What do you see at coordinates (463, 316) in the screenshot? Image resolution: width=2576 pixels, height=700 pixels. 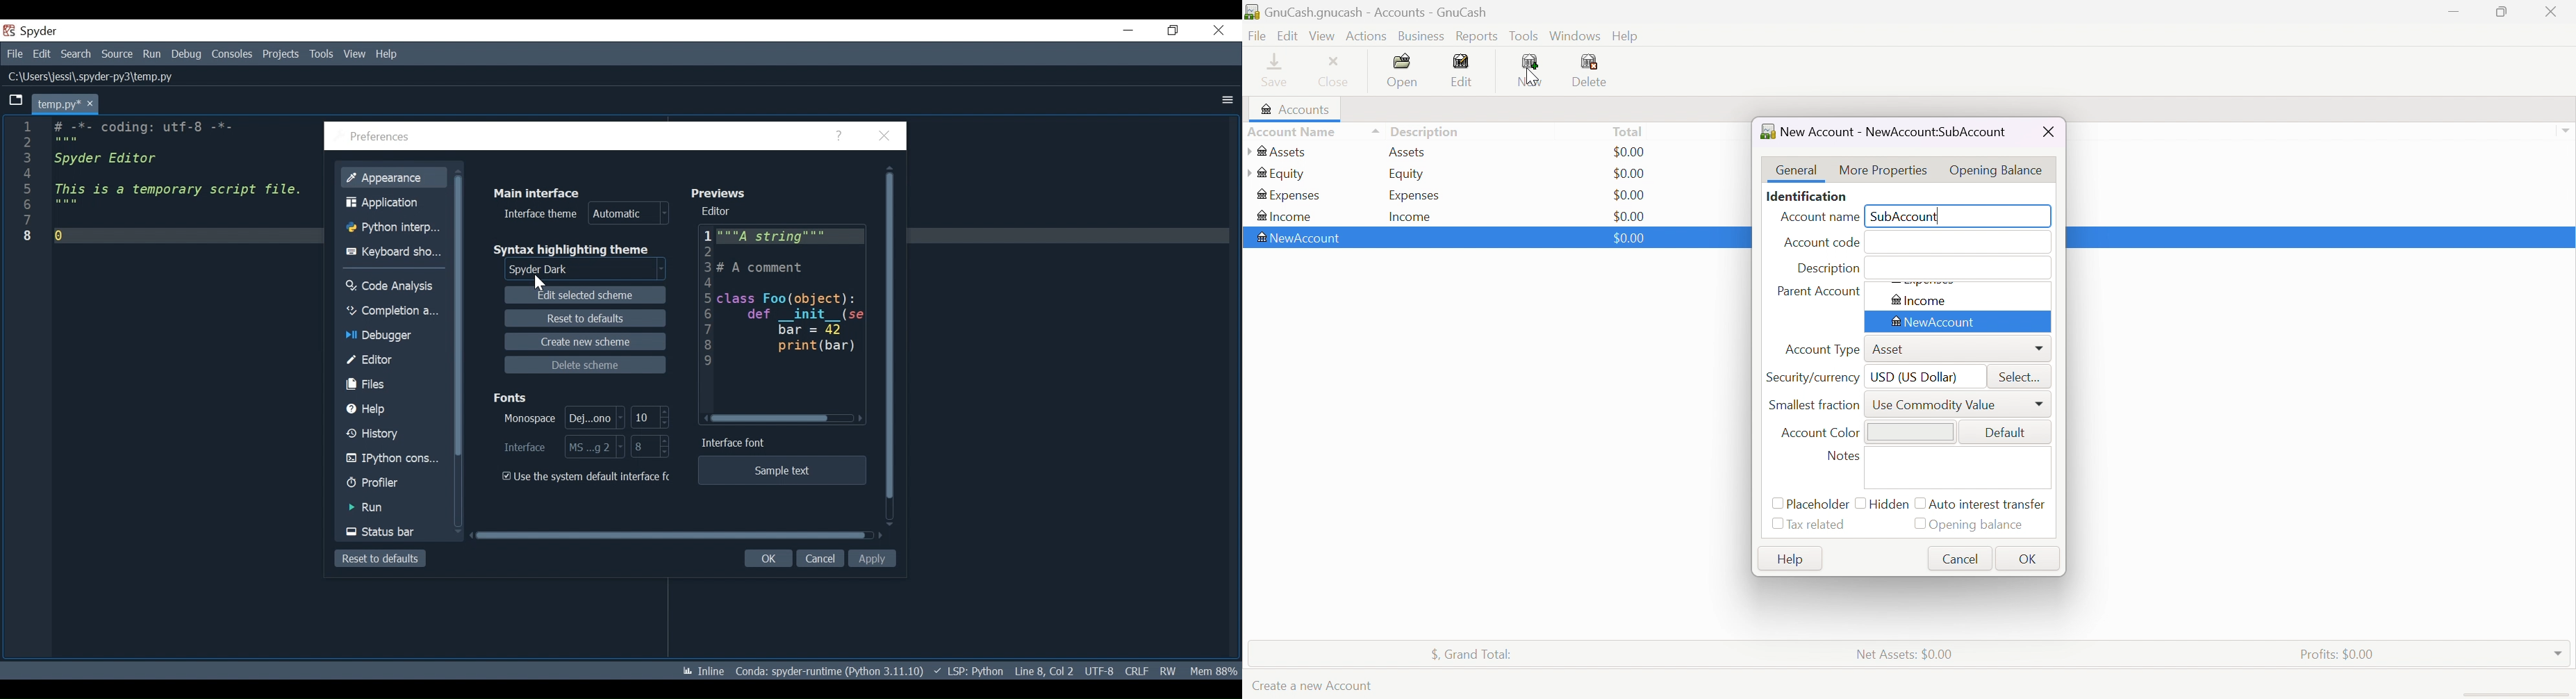 I see `Vertical Scroll bar` at bounding box center [463, 316].